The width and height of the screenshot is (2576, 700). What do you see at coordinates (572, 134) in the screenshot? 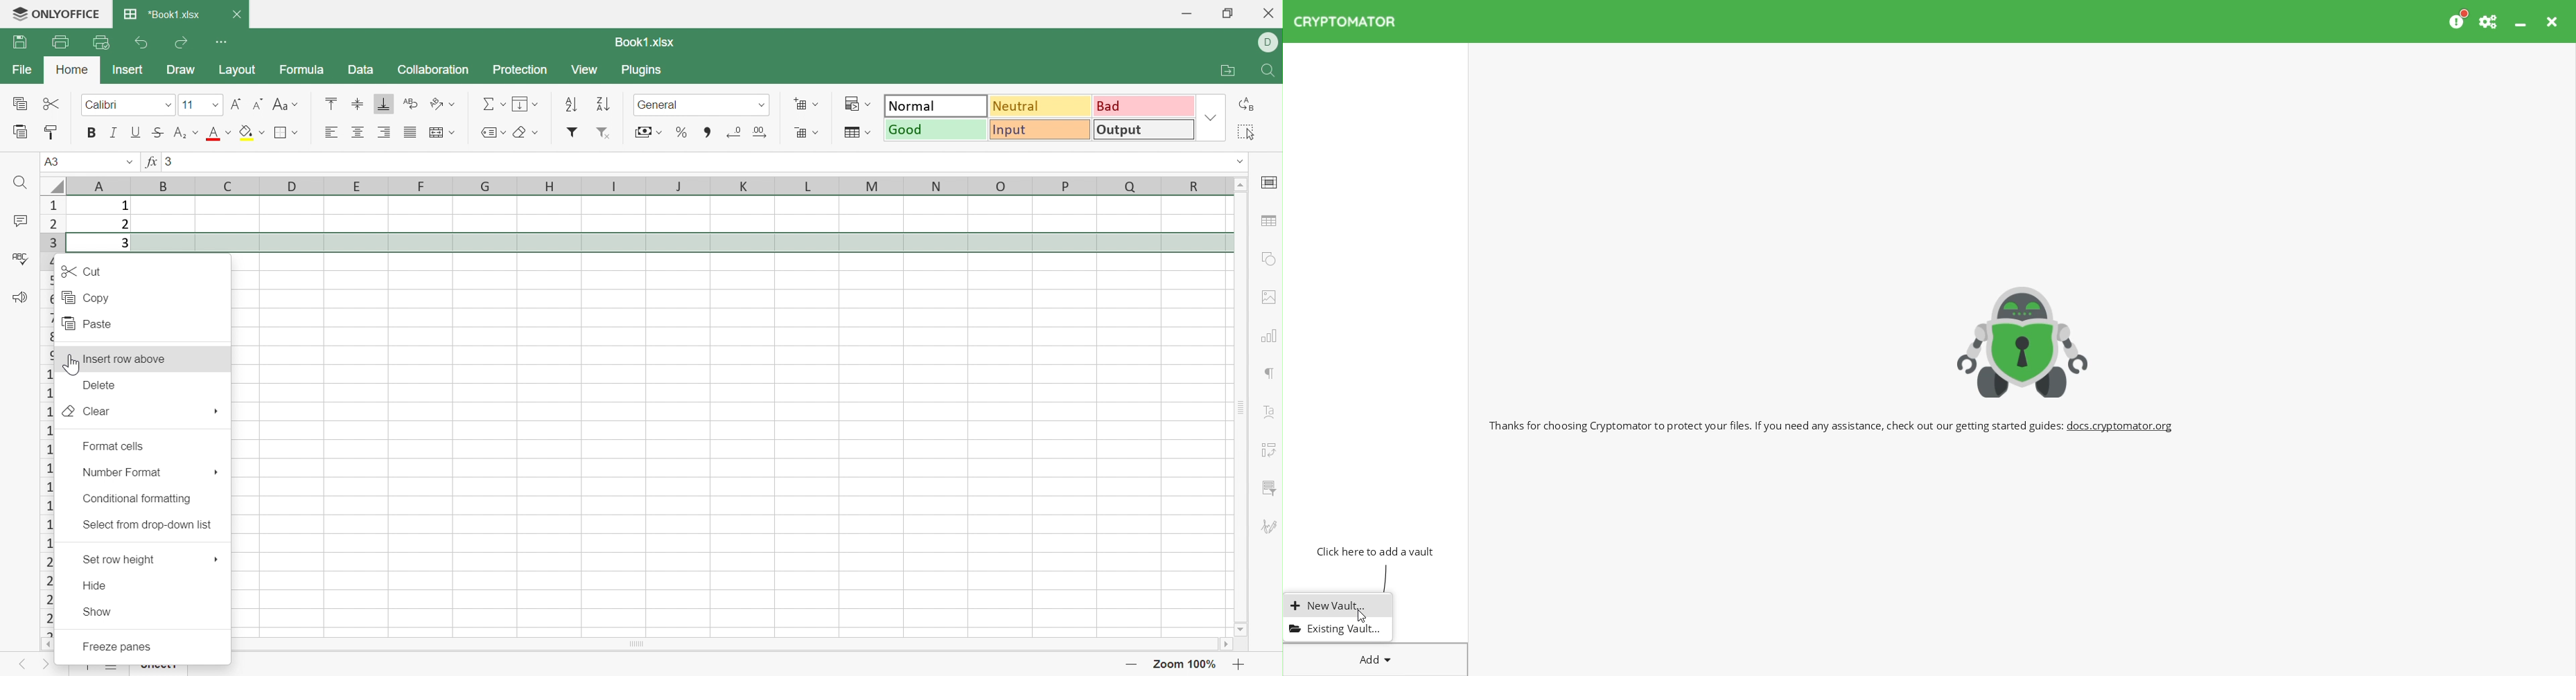
I see `Insert filter` at bounding box center [572, 134].